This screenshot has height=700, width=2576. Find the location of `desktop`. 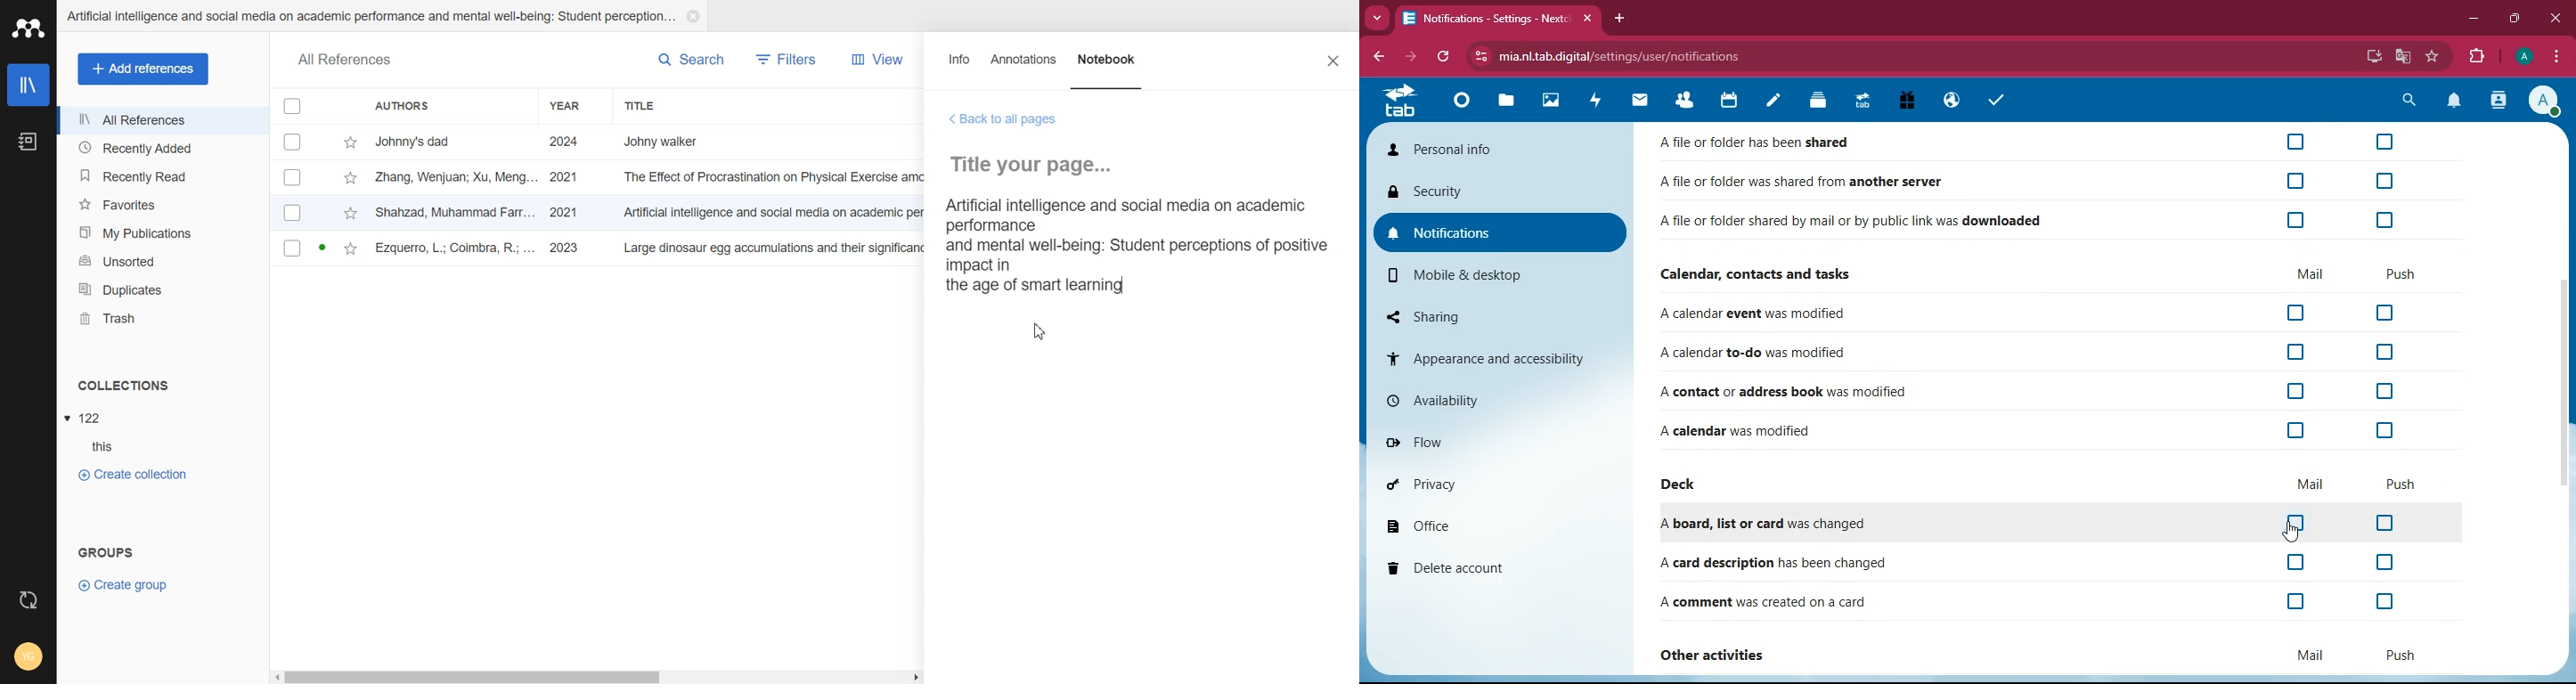

desktop is located at coordinates (2371, 57).